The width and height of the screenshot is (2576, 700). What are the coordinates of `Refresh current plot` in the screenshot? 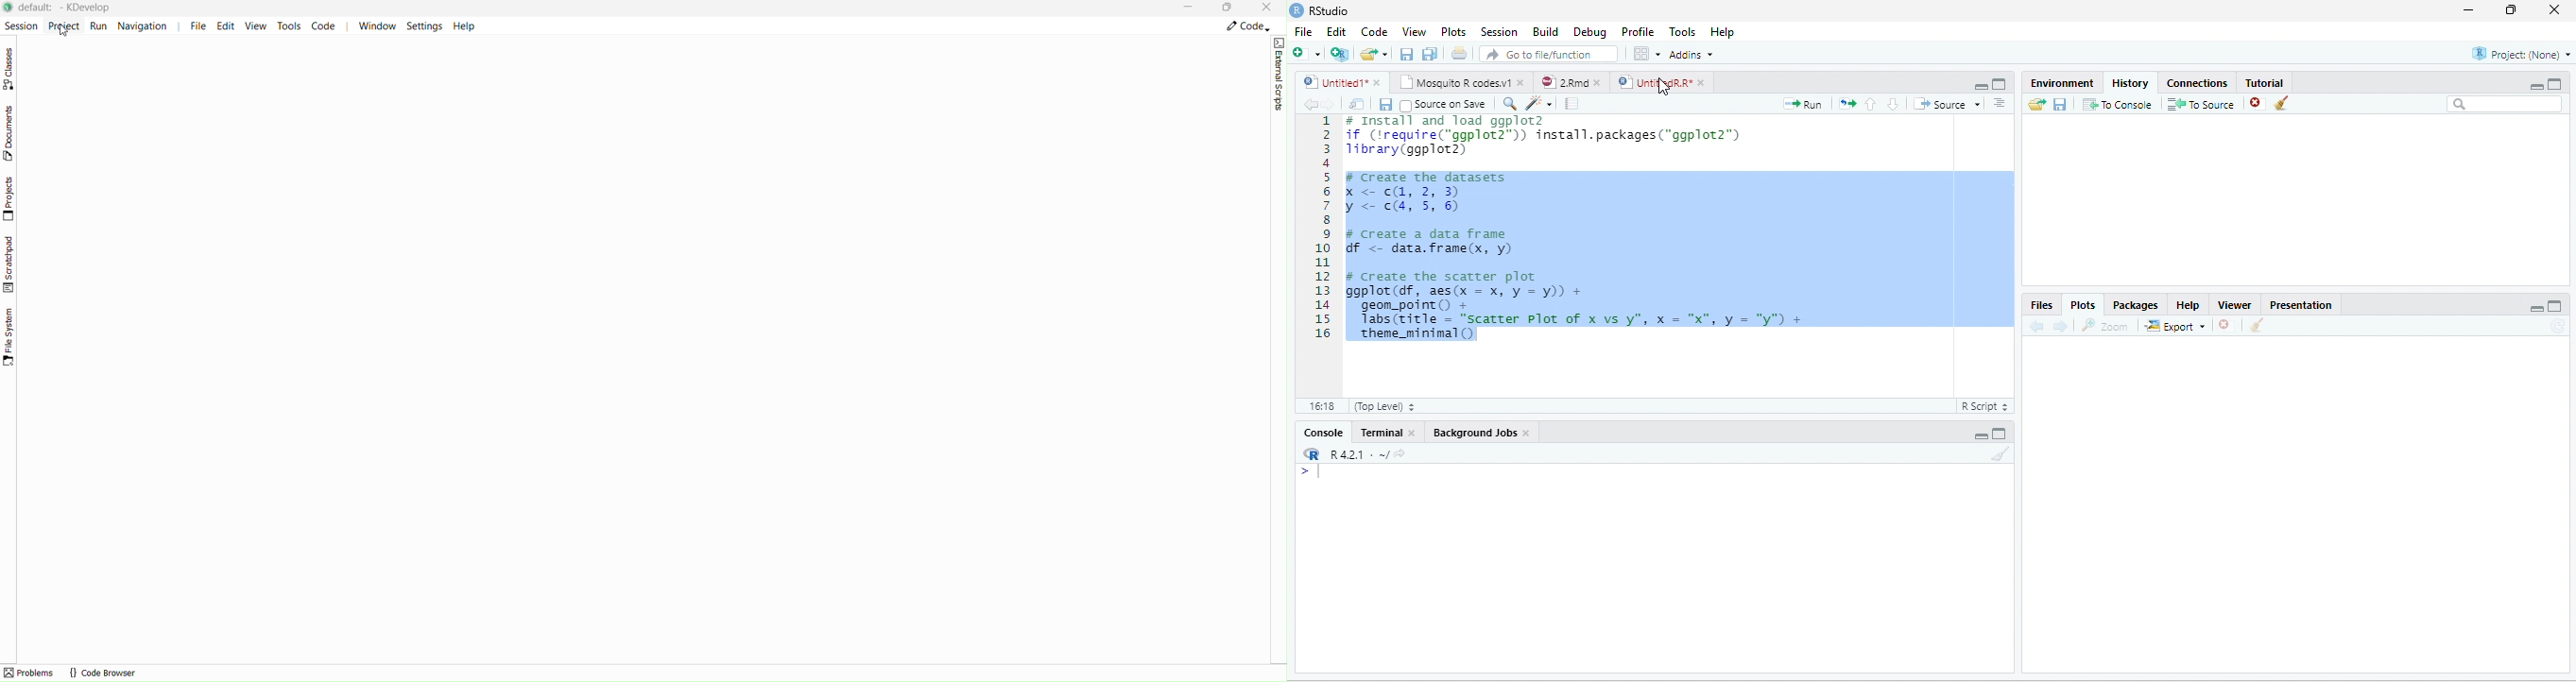 It's located at (2557, 325).